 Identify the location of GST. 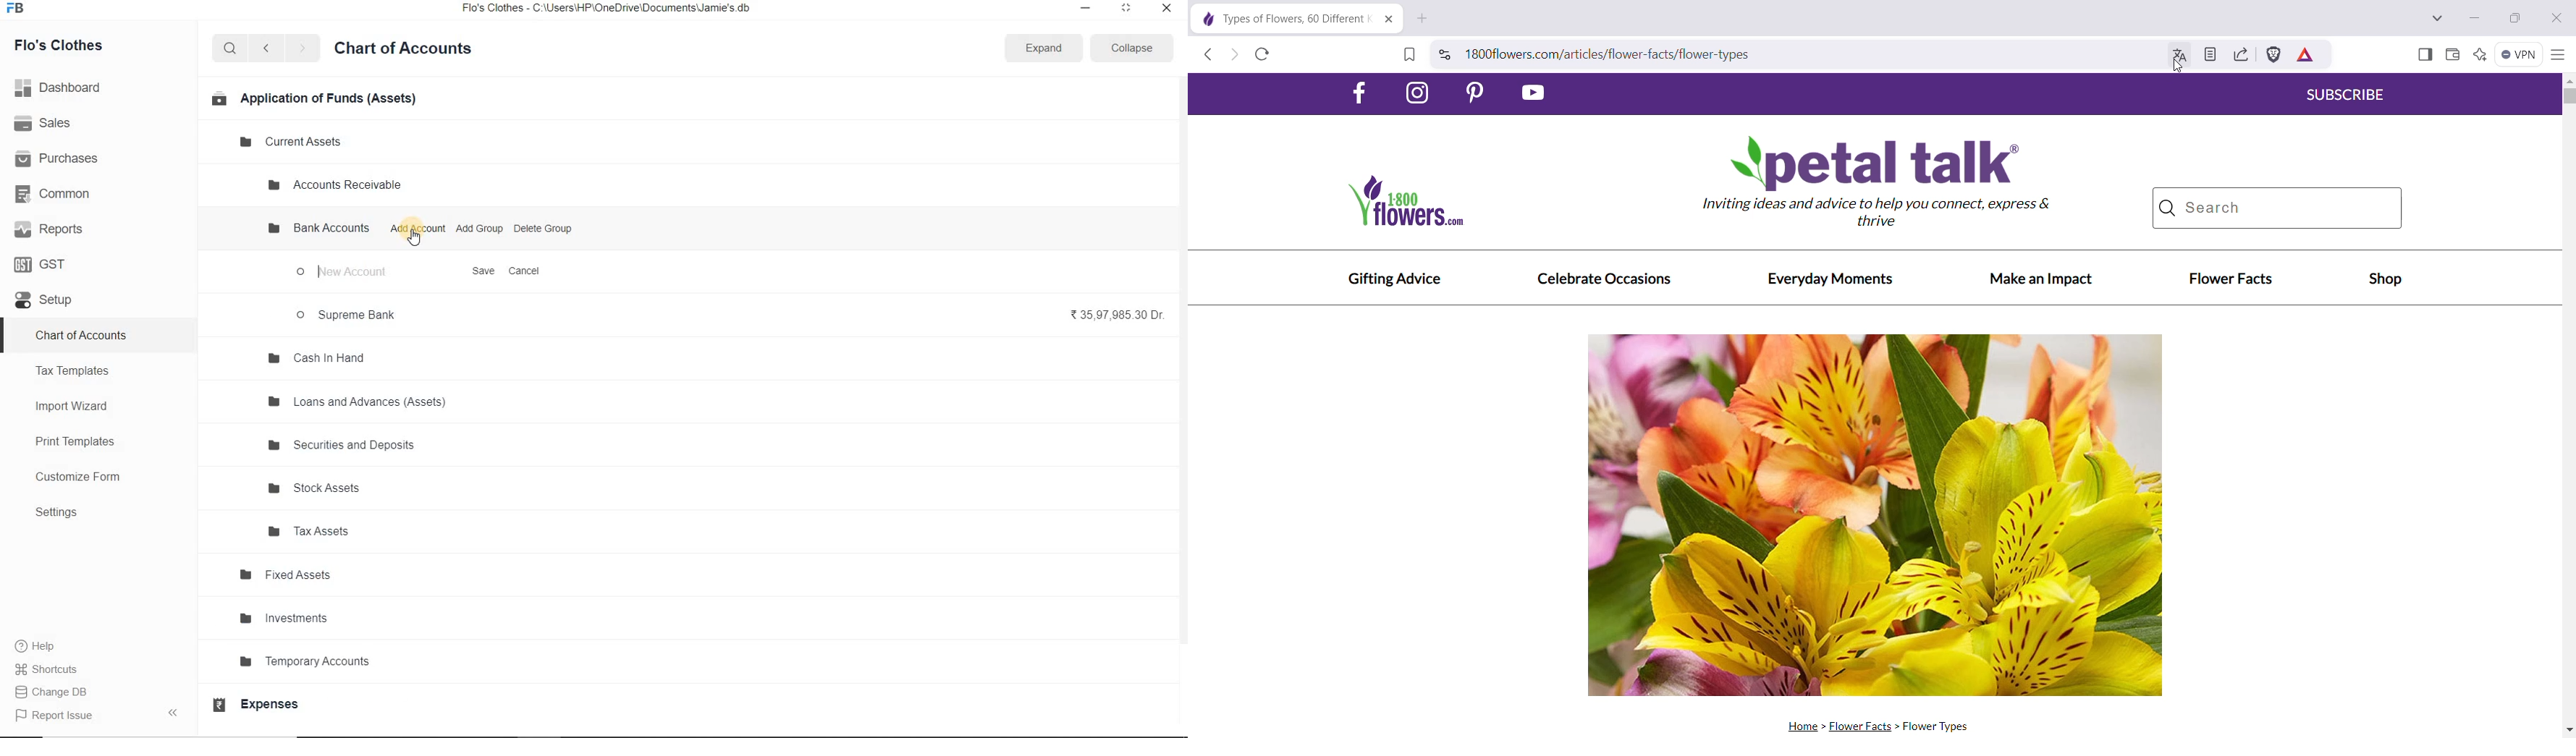
(46, 263).